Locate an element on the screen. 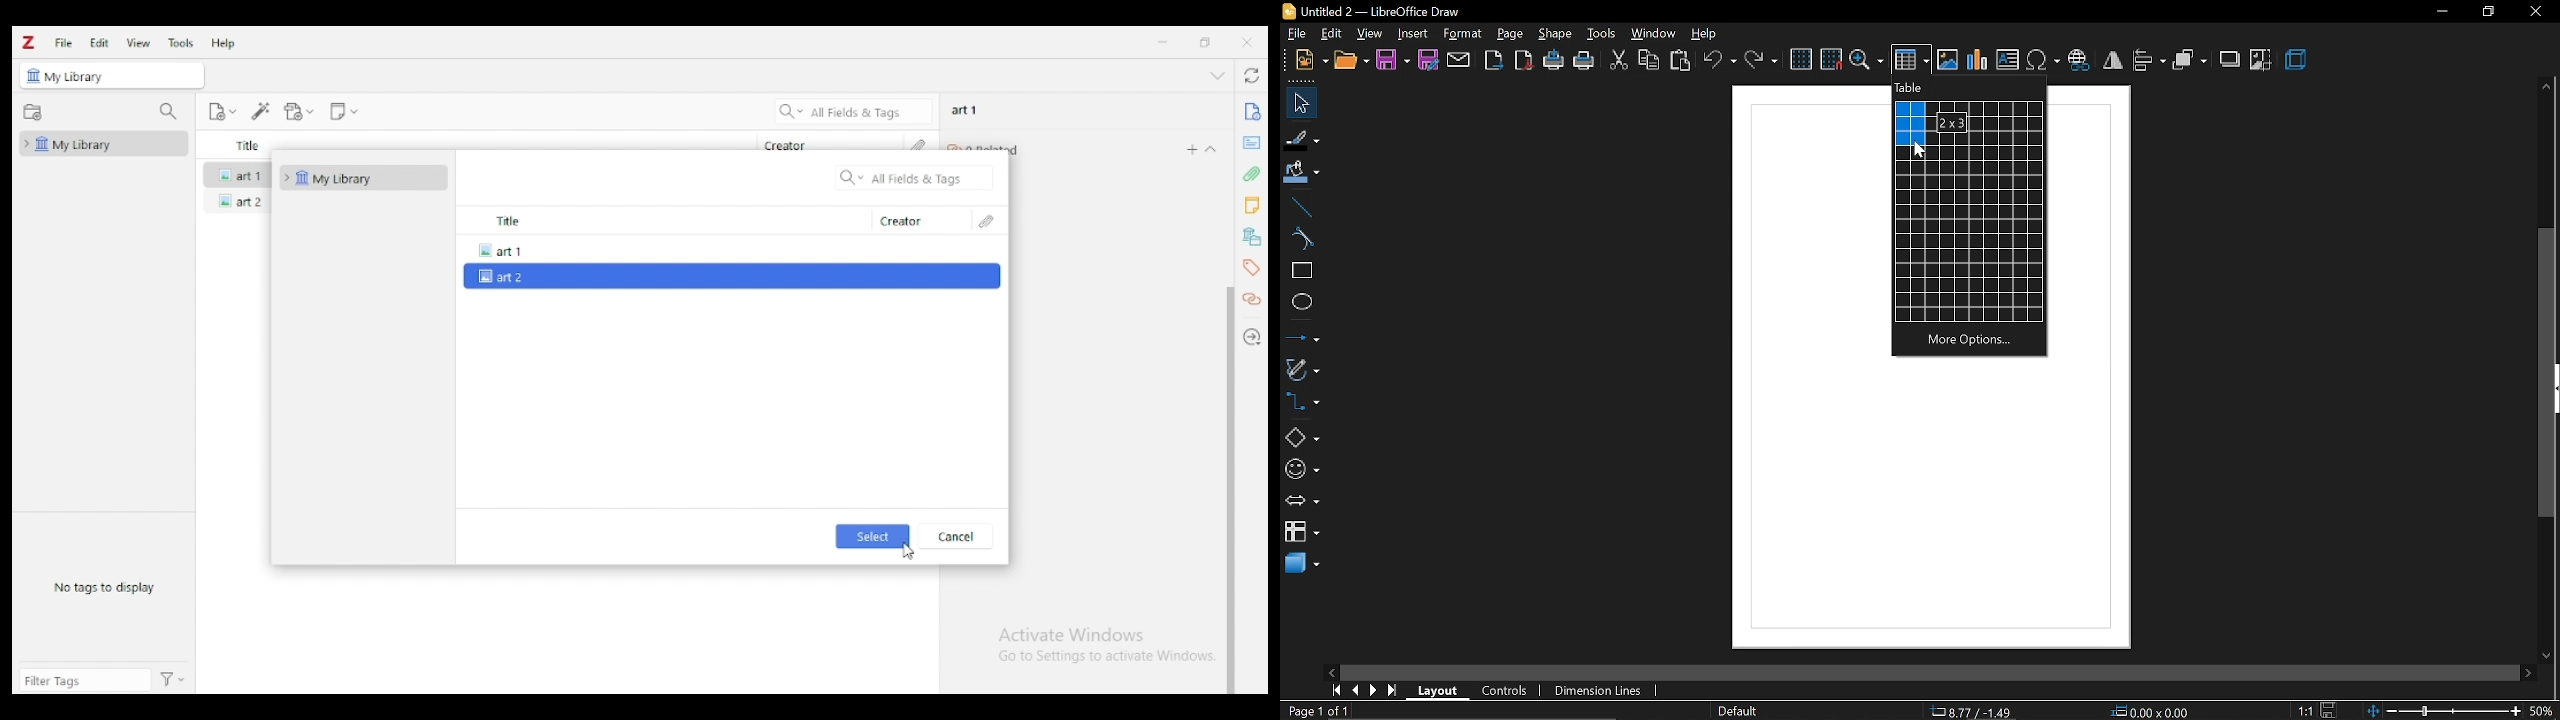 The image size is (2576, 728). abstract is located at coordinates (1251, 143).